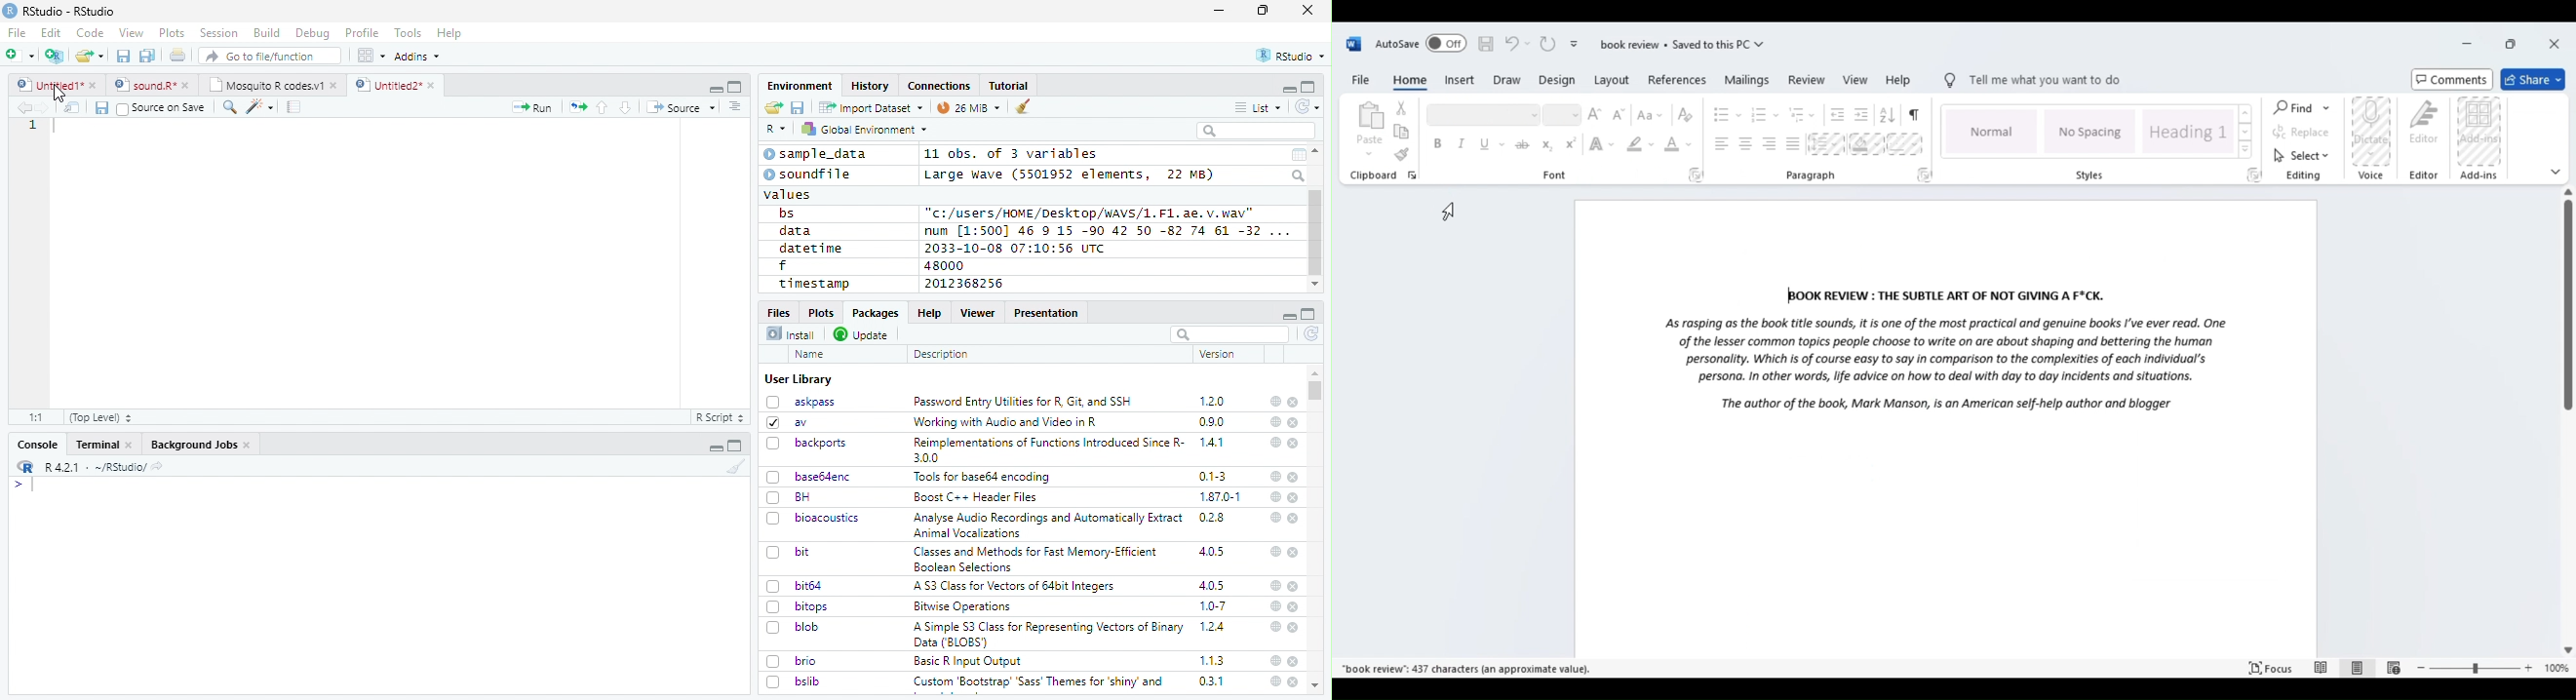 The height and width of the screenshot is (700, 2576). What do you see at coordinates (978, 312) in the screenshot?
I see `Viewer` at bounding box center [978, 312].